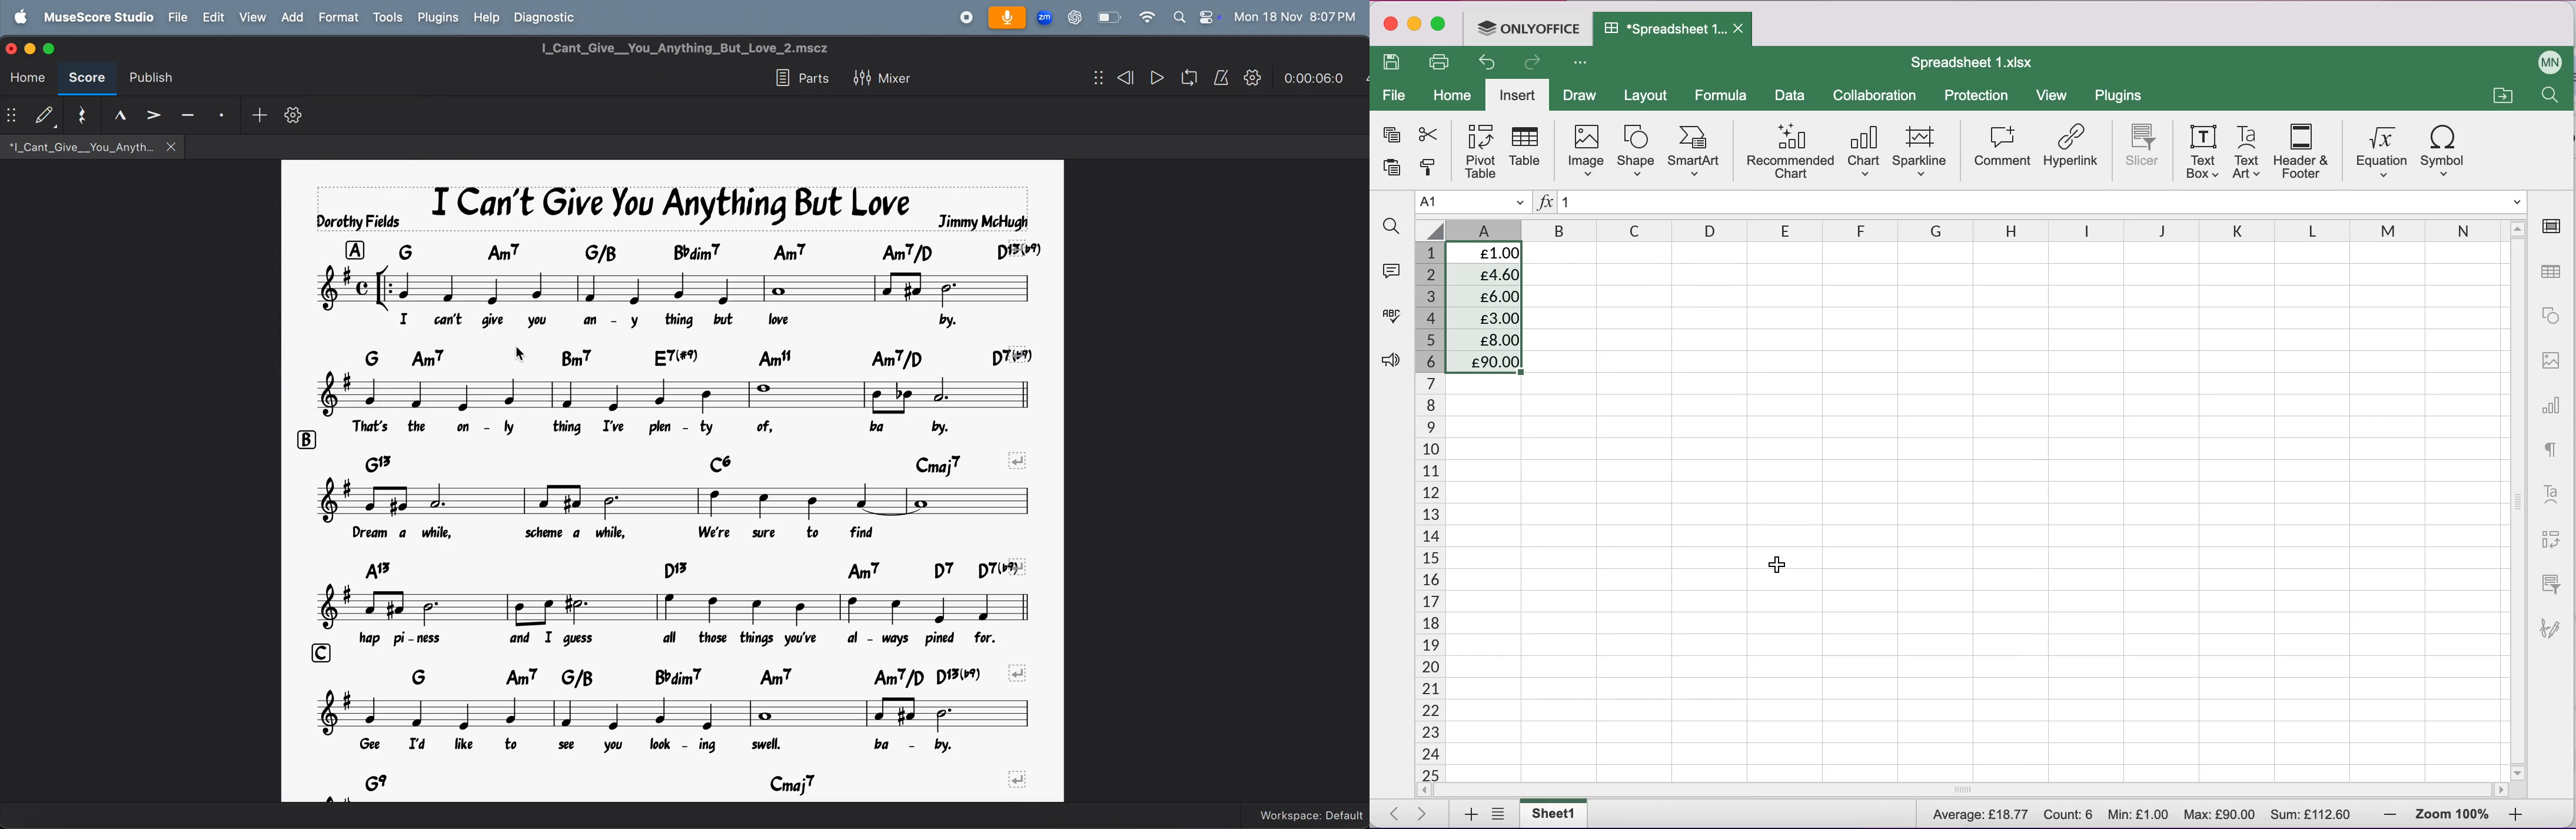 This screenshot has height=840, width=2576. I want to click on previous sheet, so click(1397, 815).